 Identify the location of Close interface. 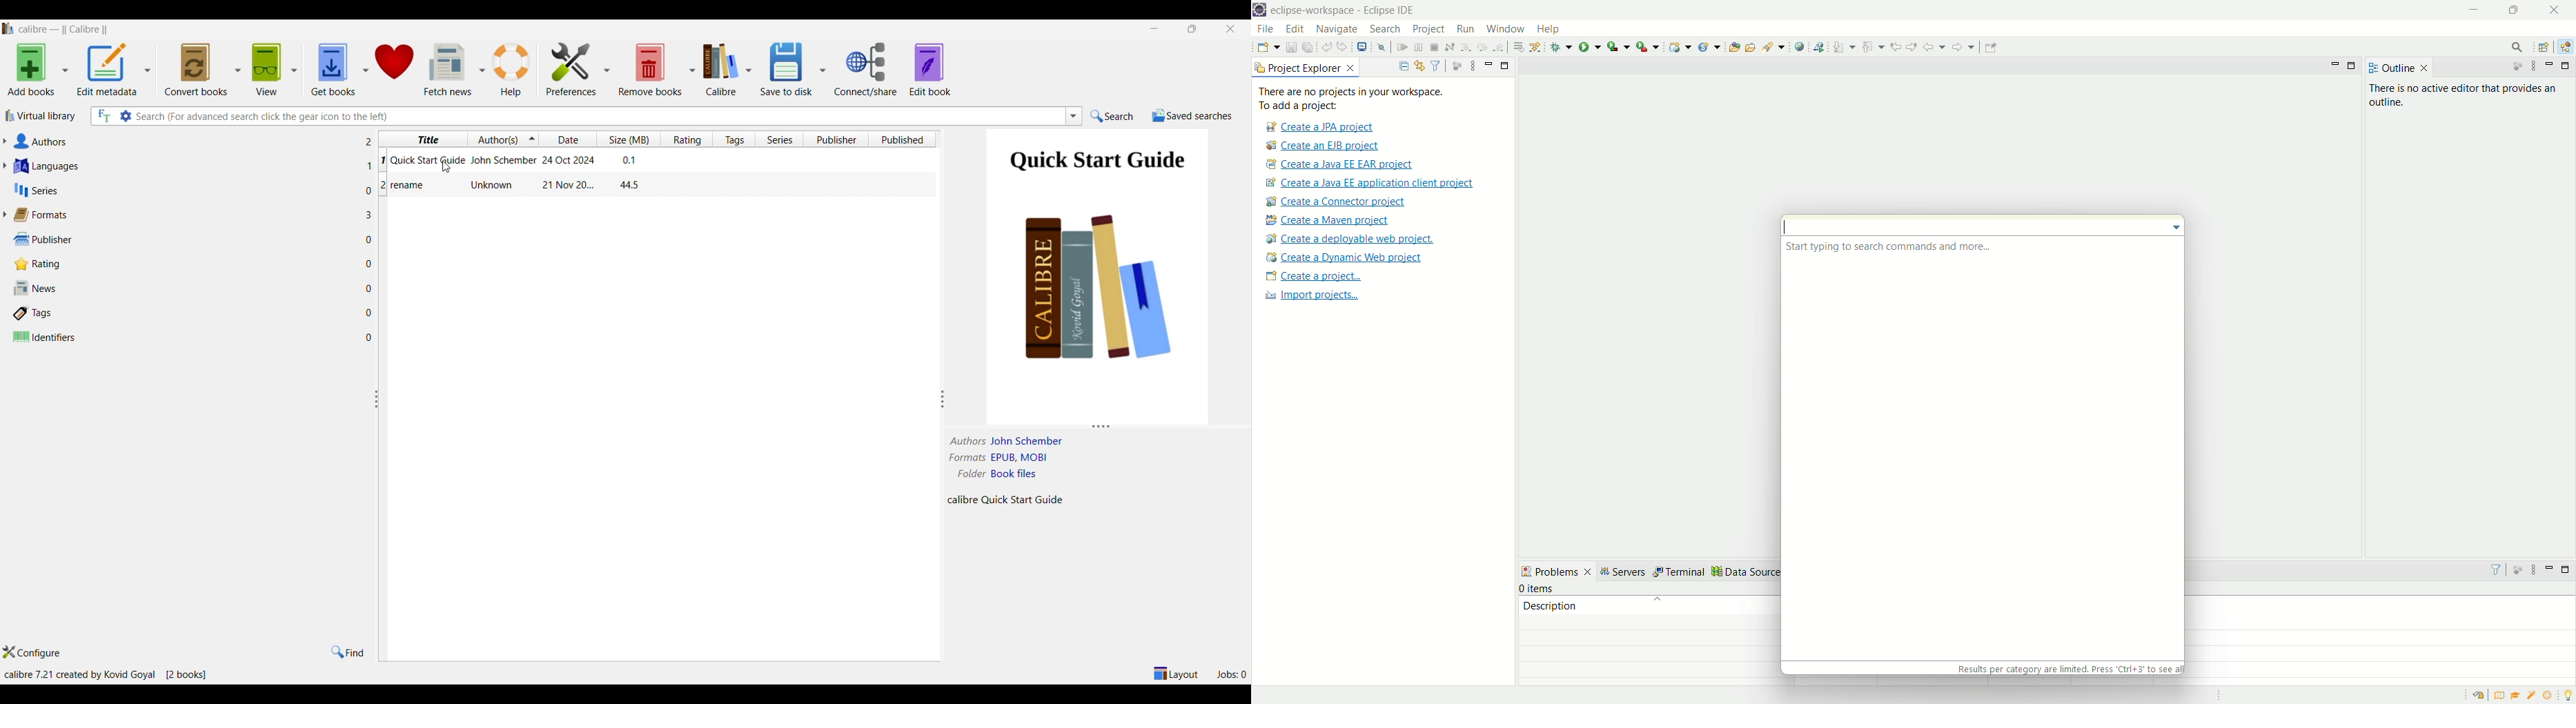
(1231, 29).